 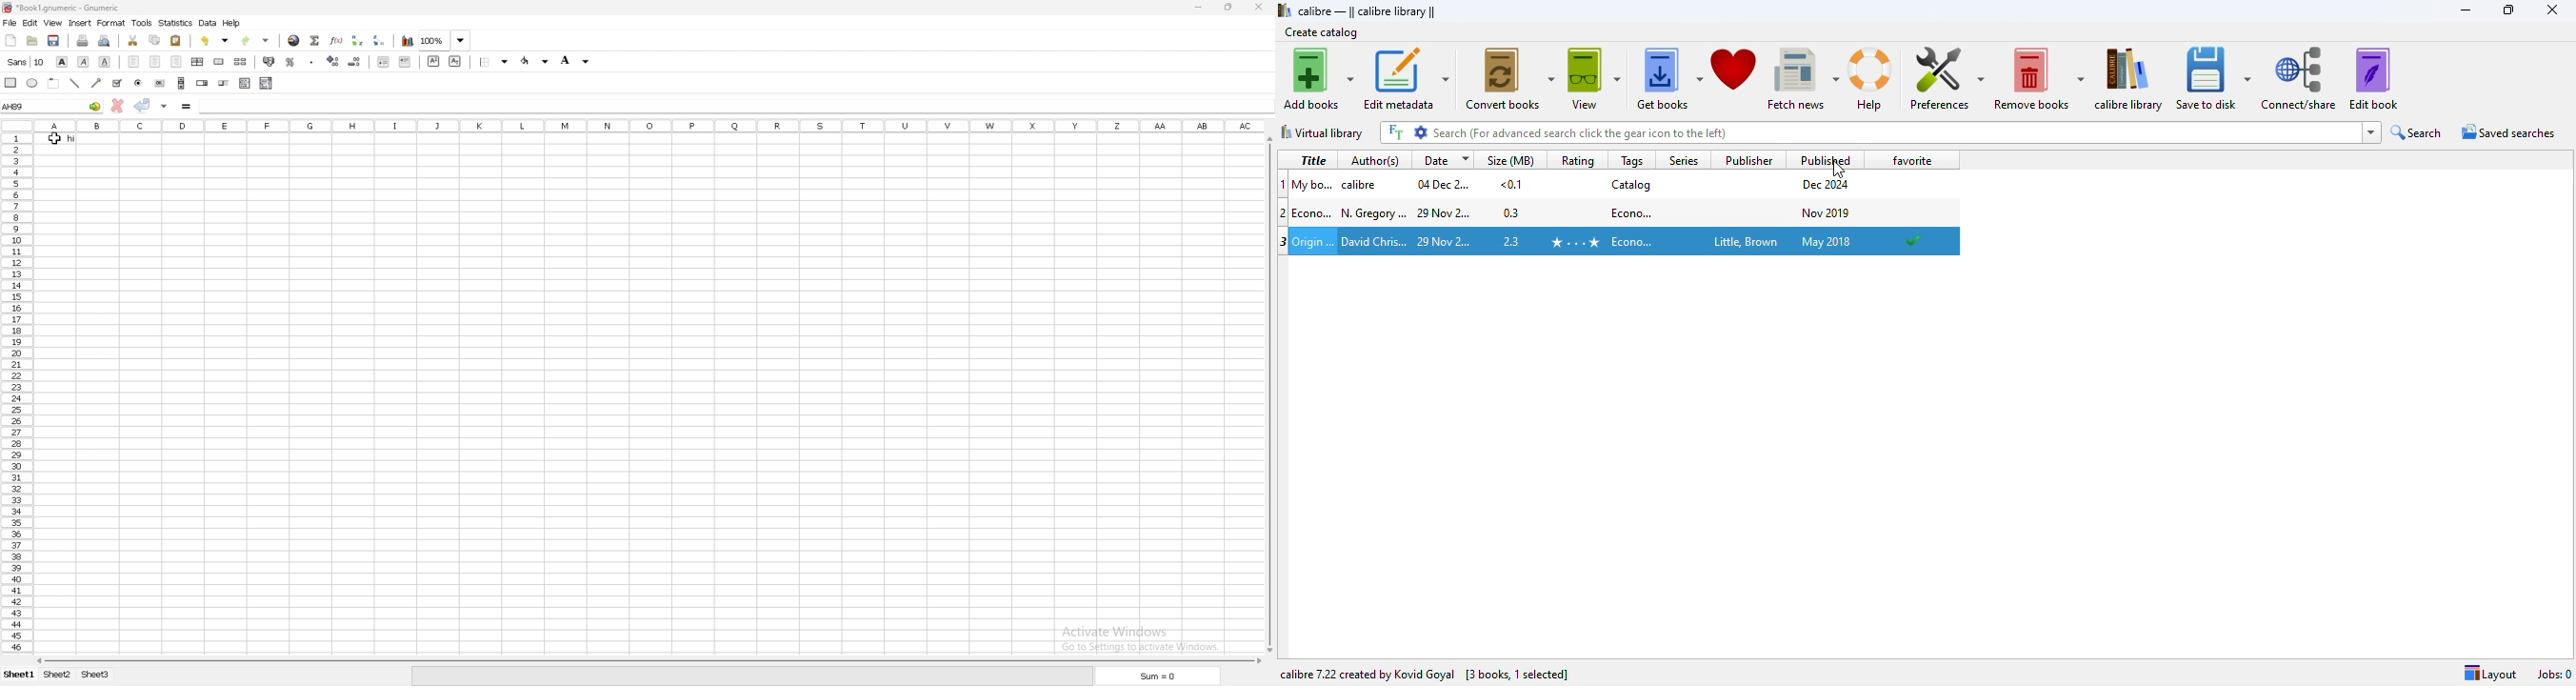 I want to click on size(MB), so click(x=1512, y=161).